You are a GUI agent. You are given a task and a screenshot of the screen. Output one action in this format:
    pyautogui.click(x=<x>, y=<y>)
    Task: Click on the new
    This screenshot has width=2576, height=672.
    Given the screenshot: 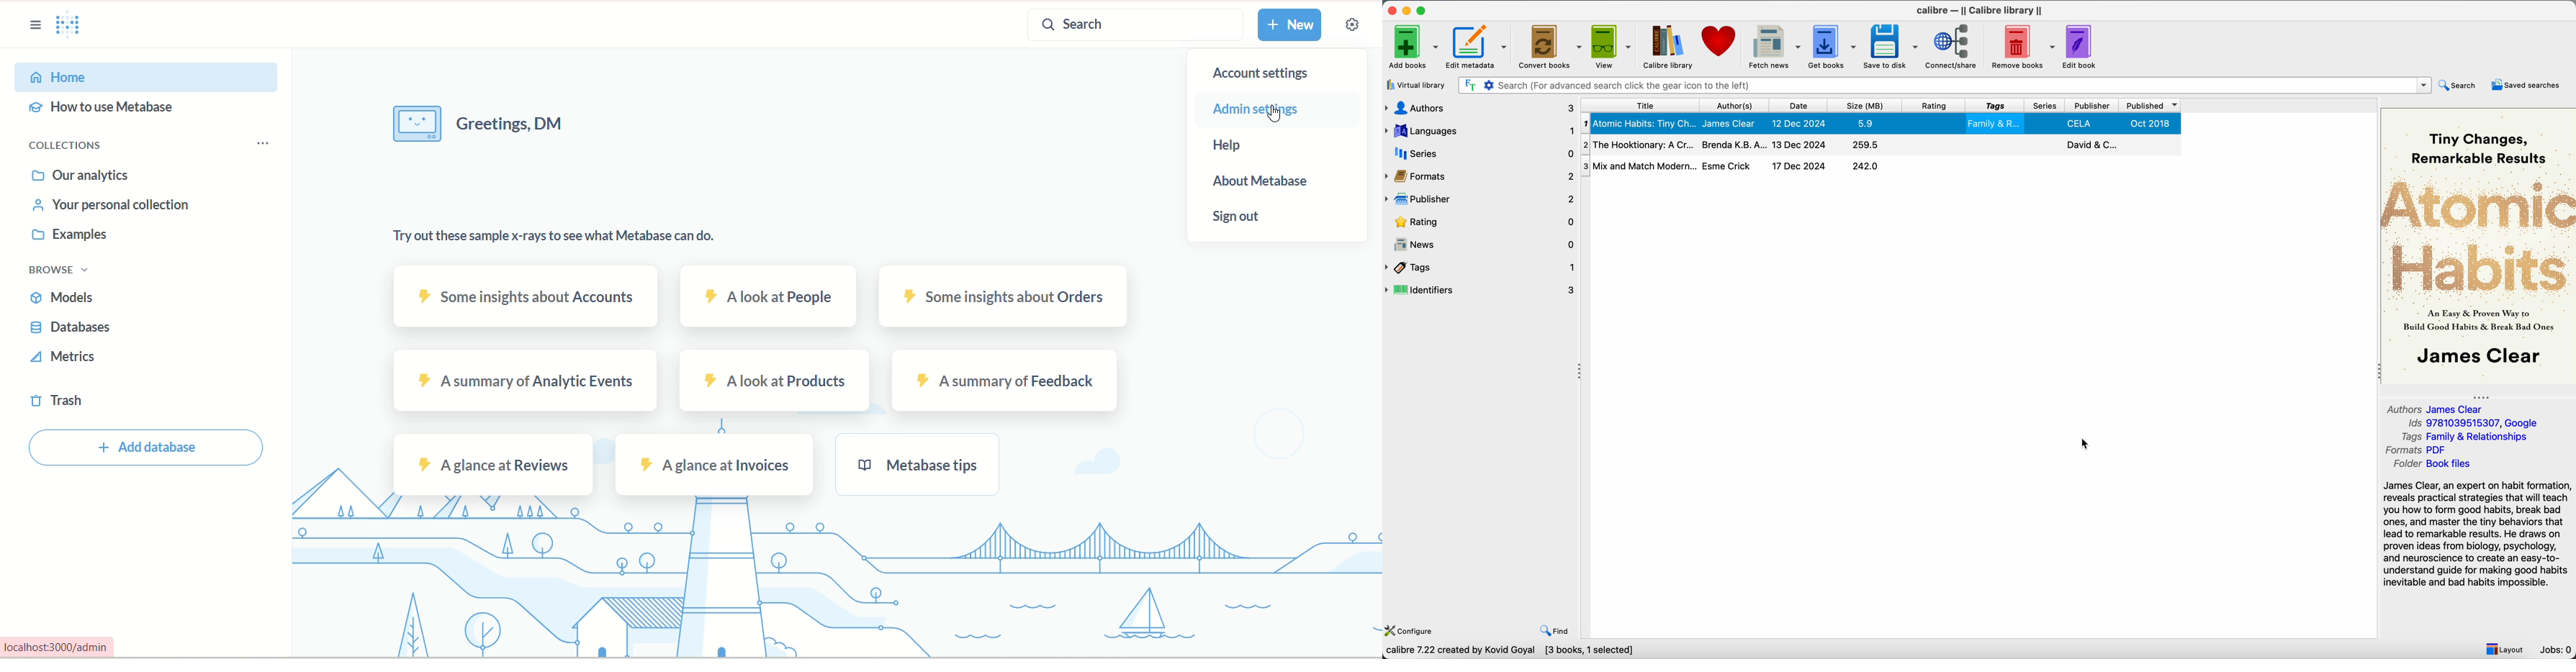 What is the action you would take?
    pyautogui.click(x=1288, y=25)
    